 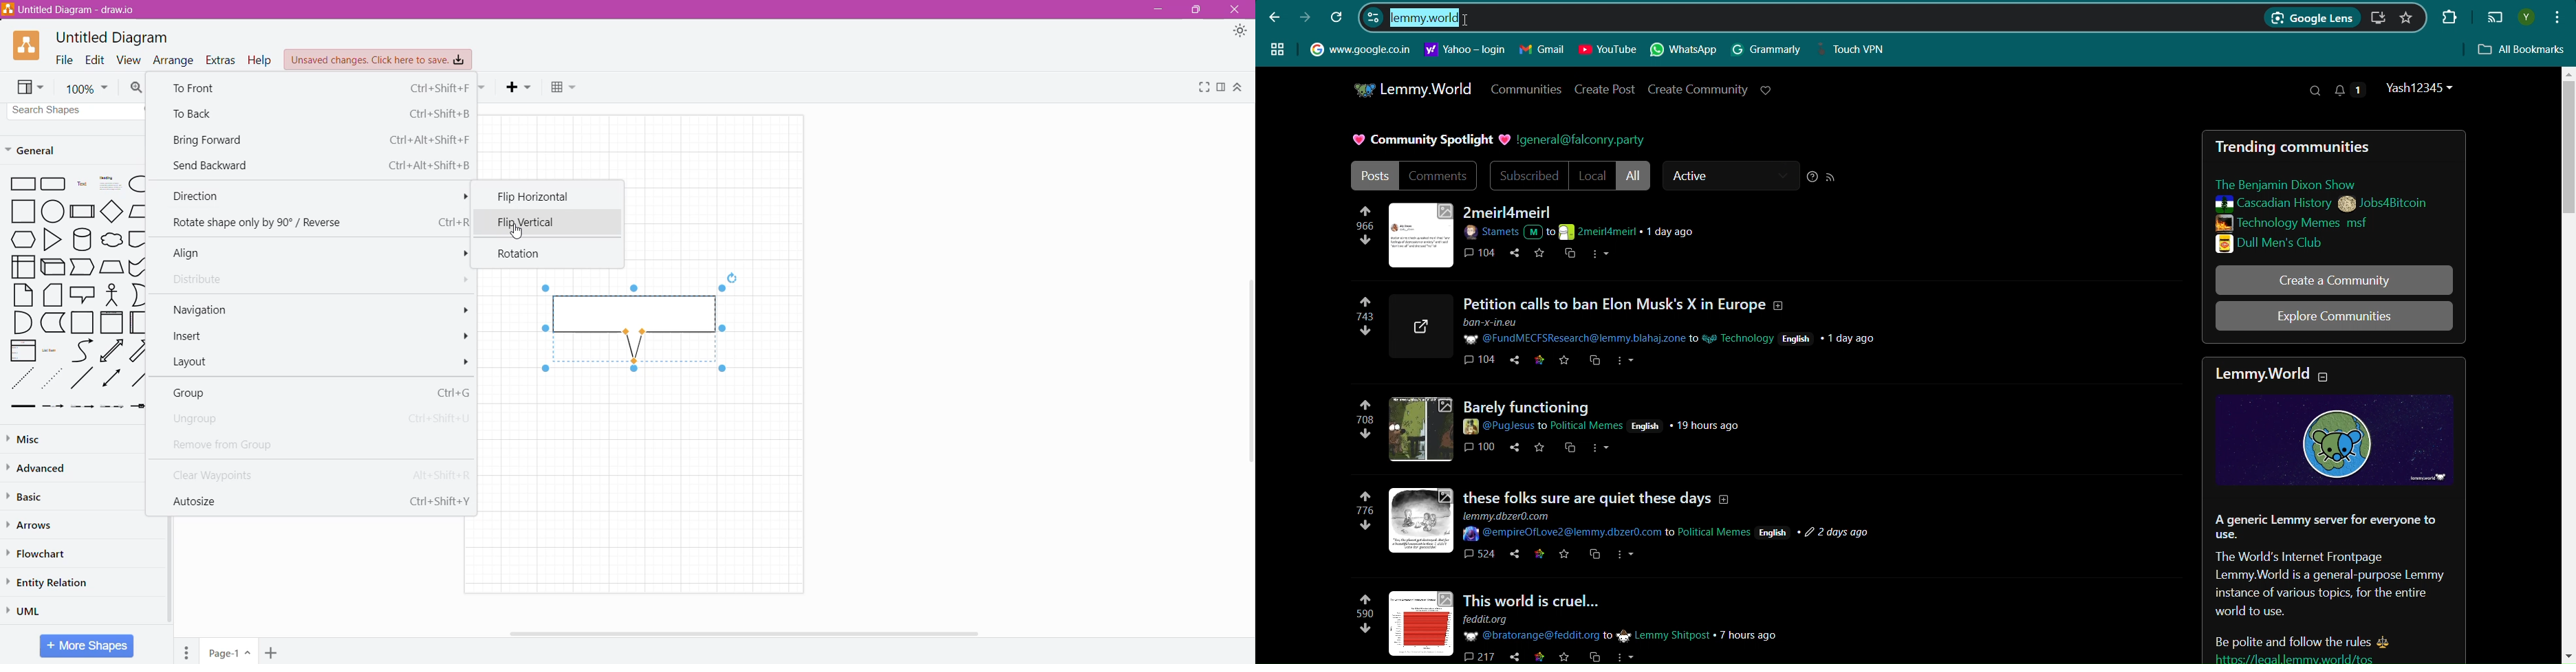 What do you see at coordinates (2559, 16) in the screenshot?
I see `Customize and control google chrome` at bounding box center [2559, 16].